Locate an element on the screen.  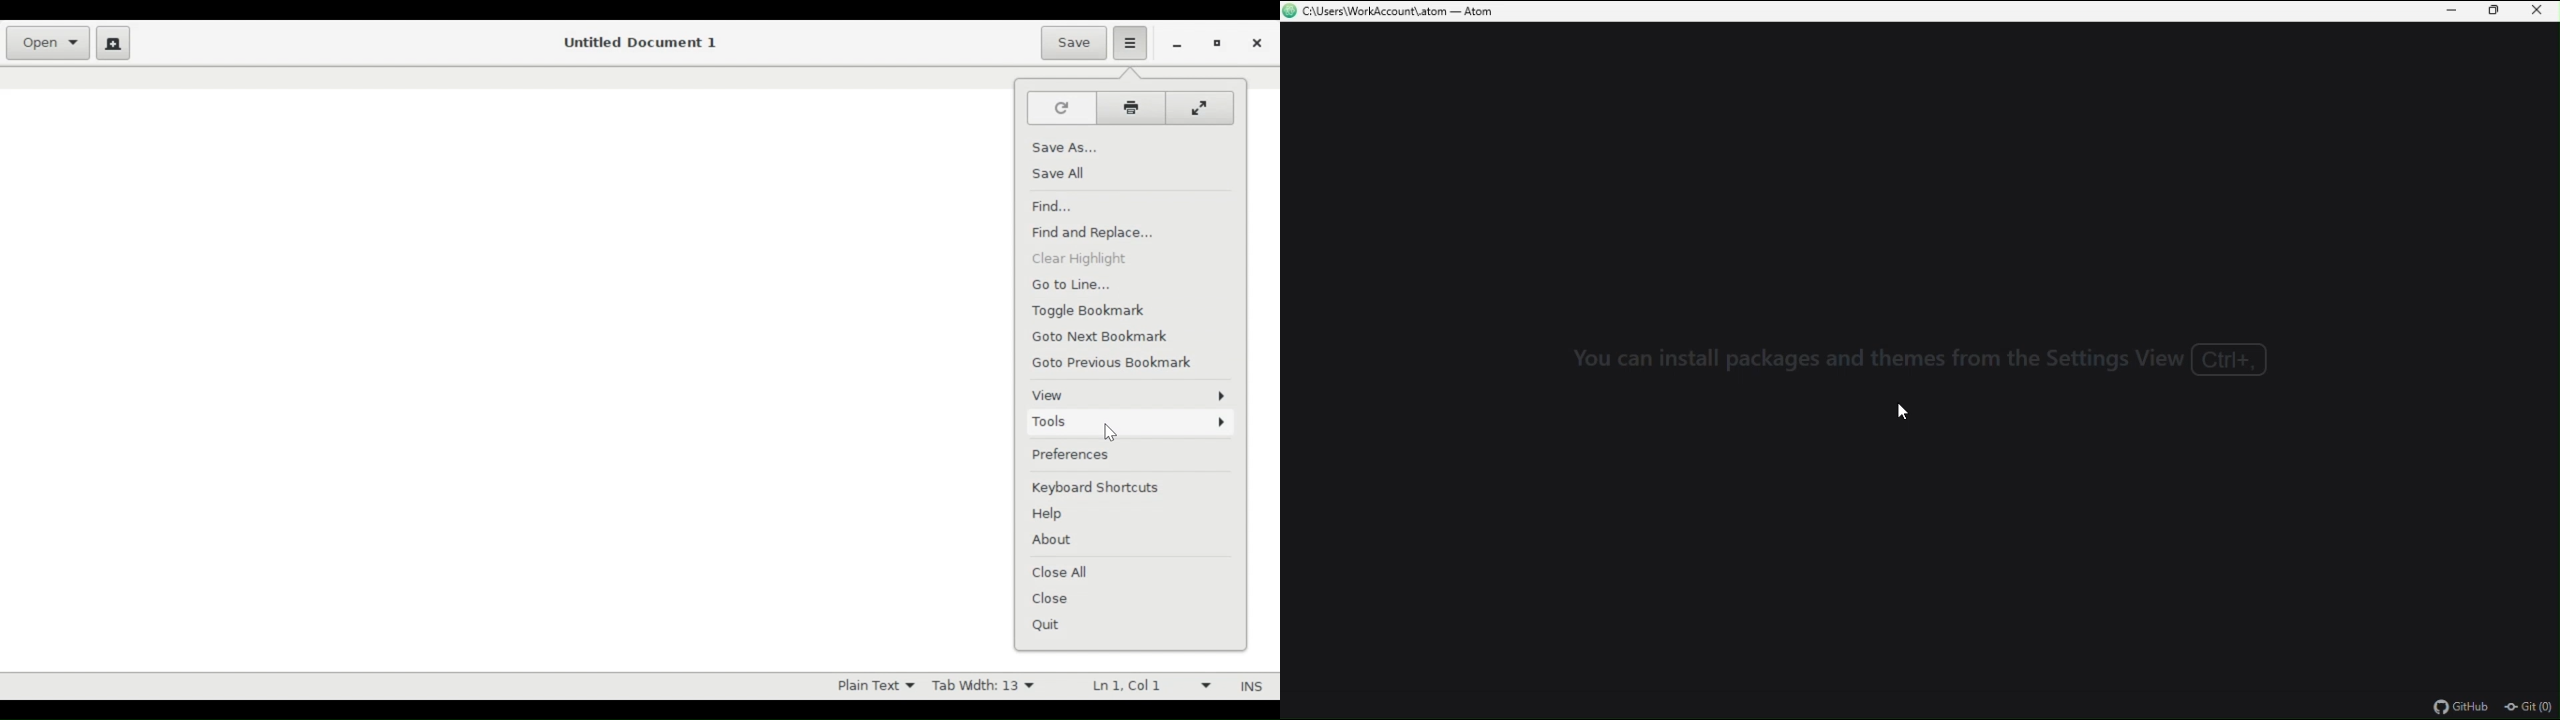
Tab Width 13 is located at coordinates (989, 685).